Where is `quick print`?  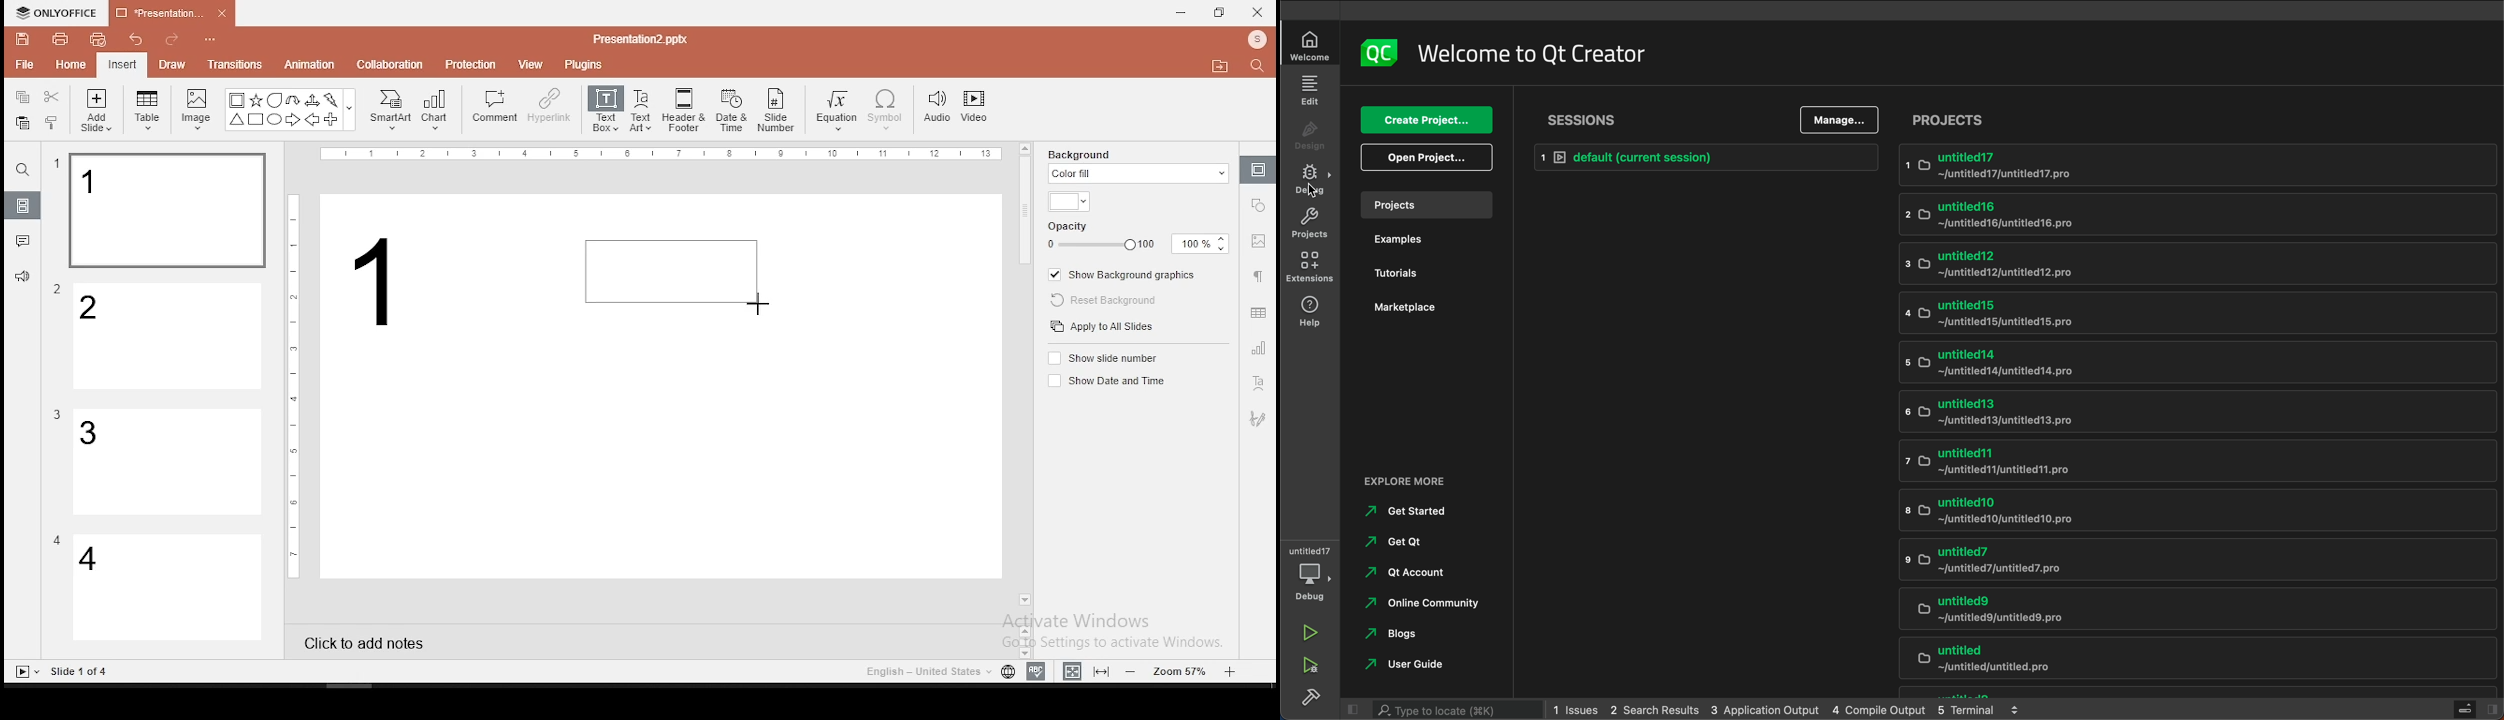 quick print is located at coordinates (98, 39).